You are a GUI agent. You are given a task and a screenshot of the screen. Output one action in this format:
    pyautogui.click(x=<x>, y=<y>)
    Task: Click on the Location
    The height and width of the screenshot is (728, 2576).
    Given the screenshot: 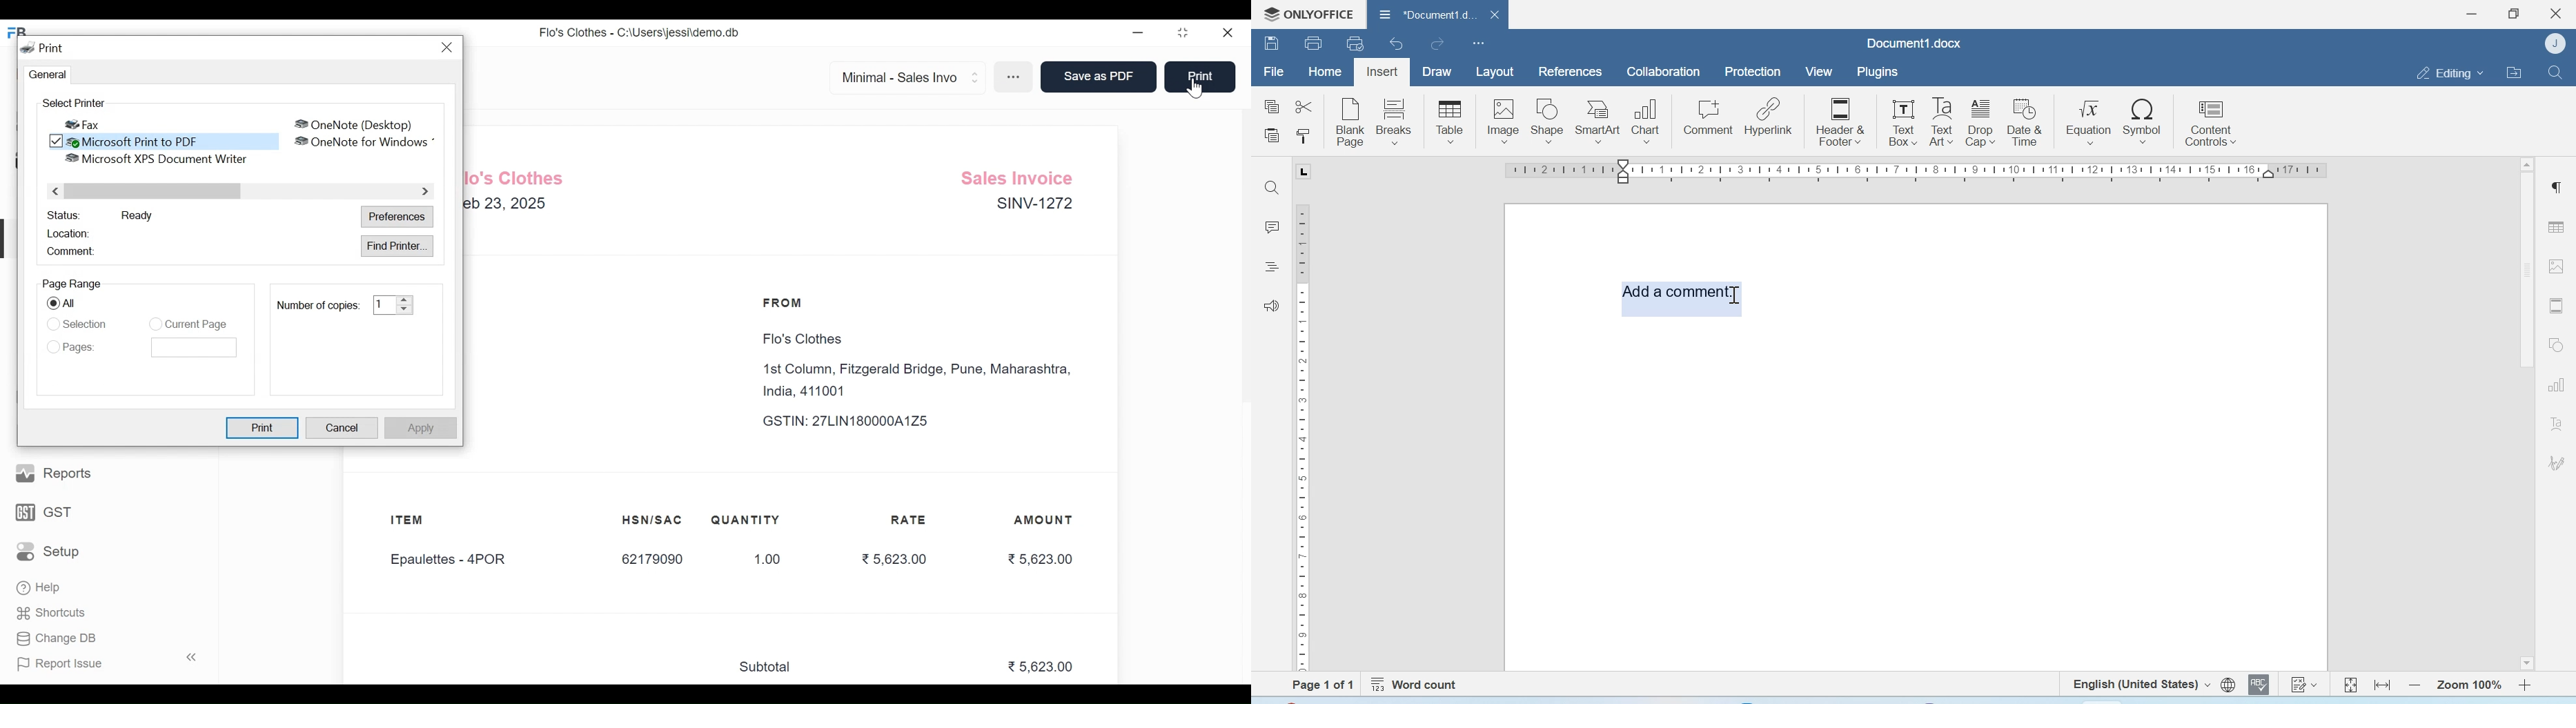 What is the action you would take?
    pyautogui.click(x=72, y=232)
    